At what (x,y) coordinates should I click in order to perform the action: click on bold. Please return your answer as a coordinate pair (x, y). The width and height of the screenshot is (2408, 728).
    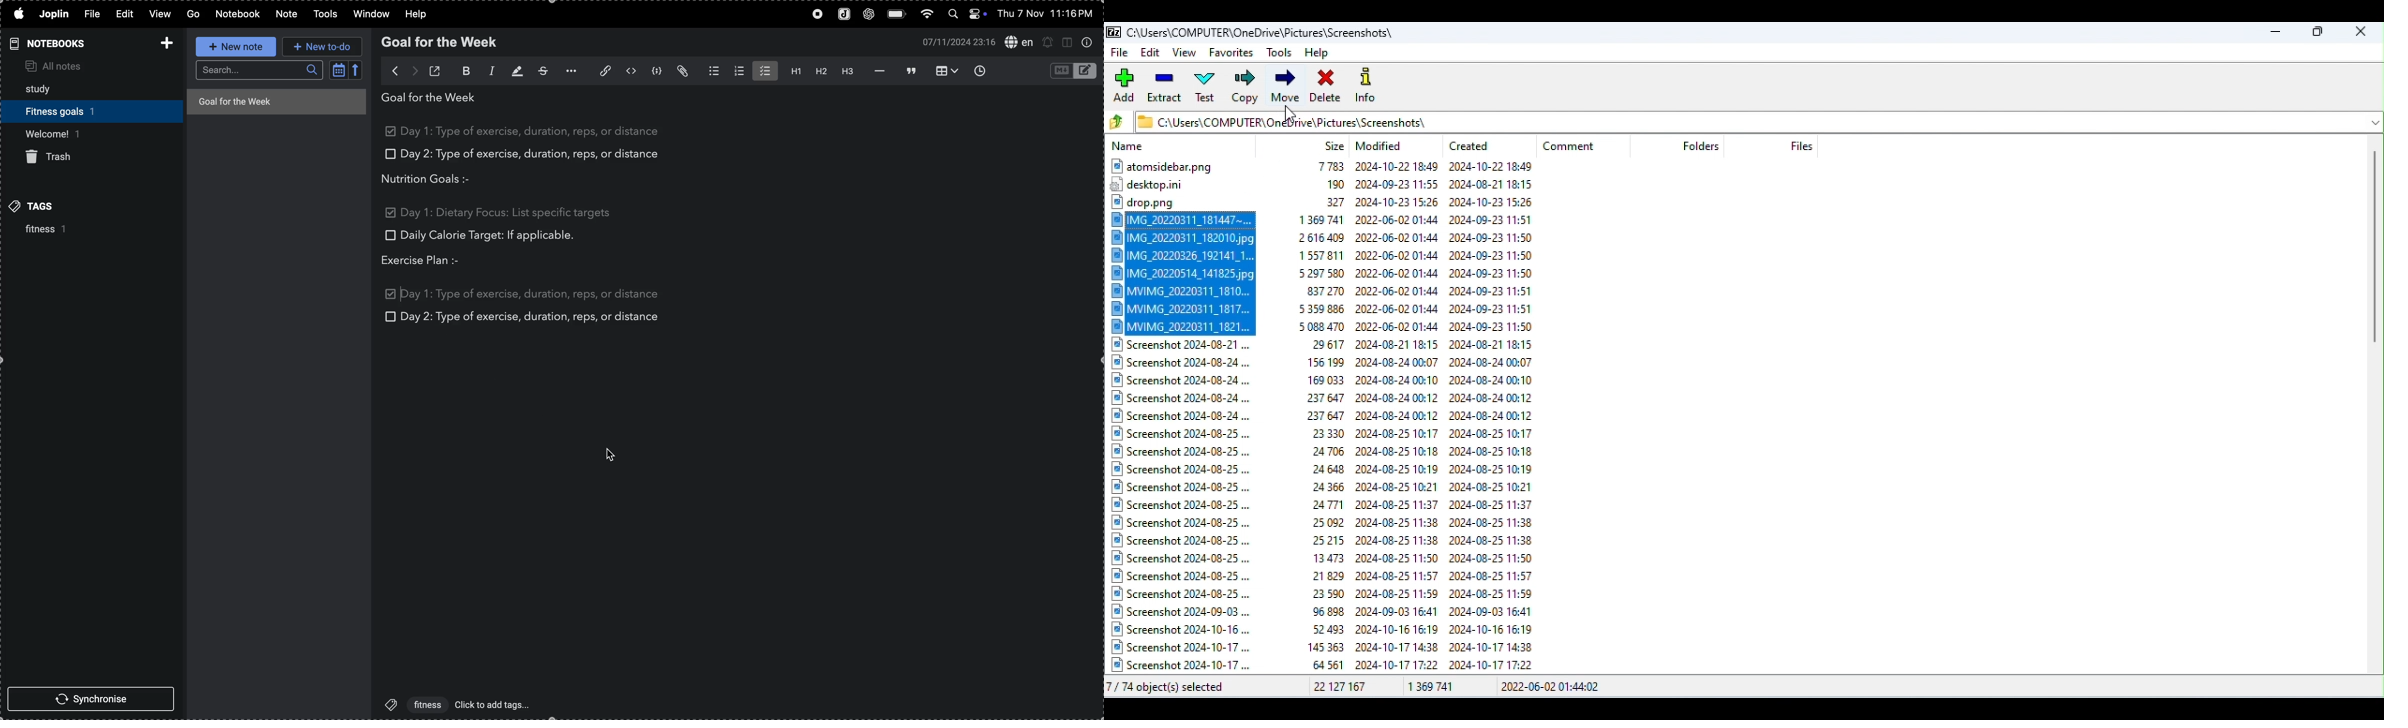
    Looking at the image, I should click on (461, 72).